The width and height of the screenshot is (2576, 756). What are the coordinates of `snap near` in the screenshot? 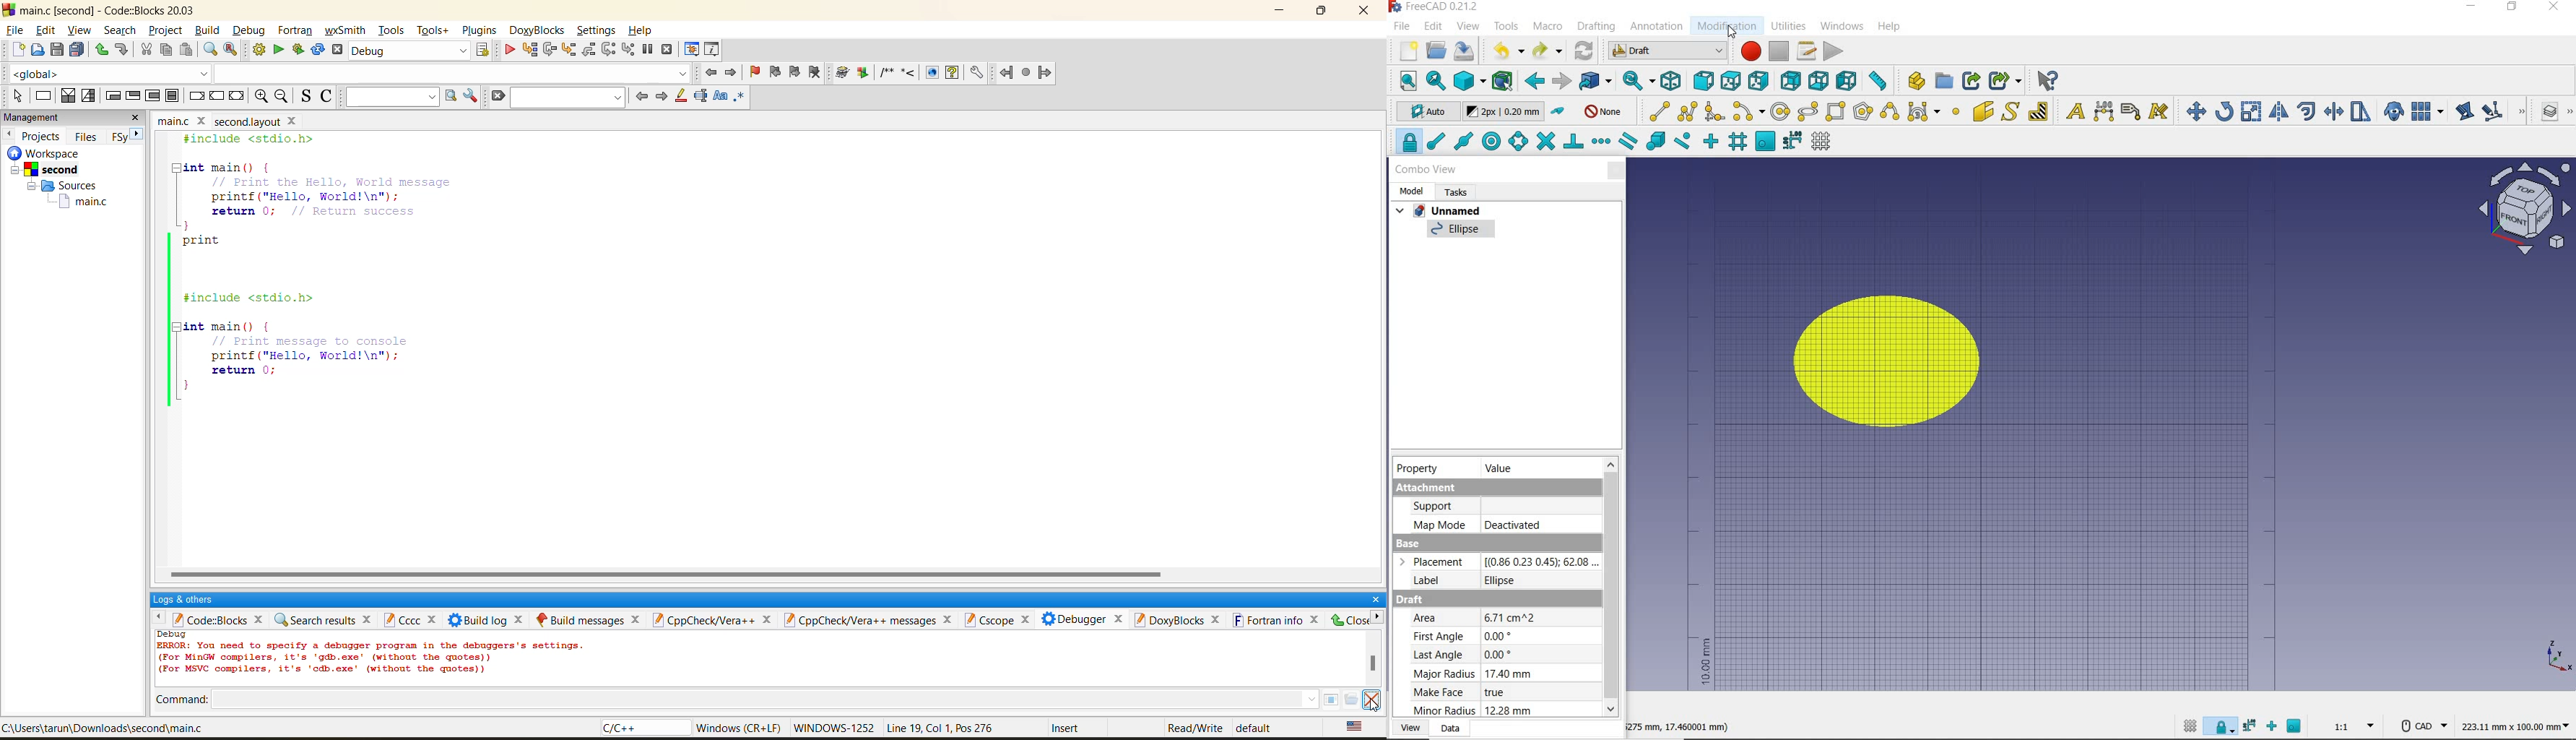 It's located at (1685, 143).